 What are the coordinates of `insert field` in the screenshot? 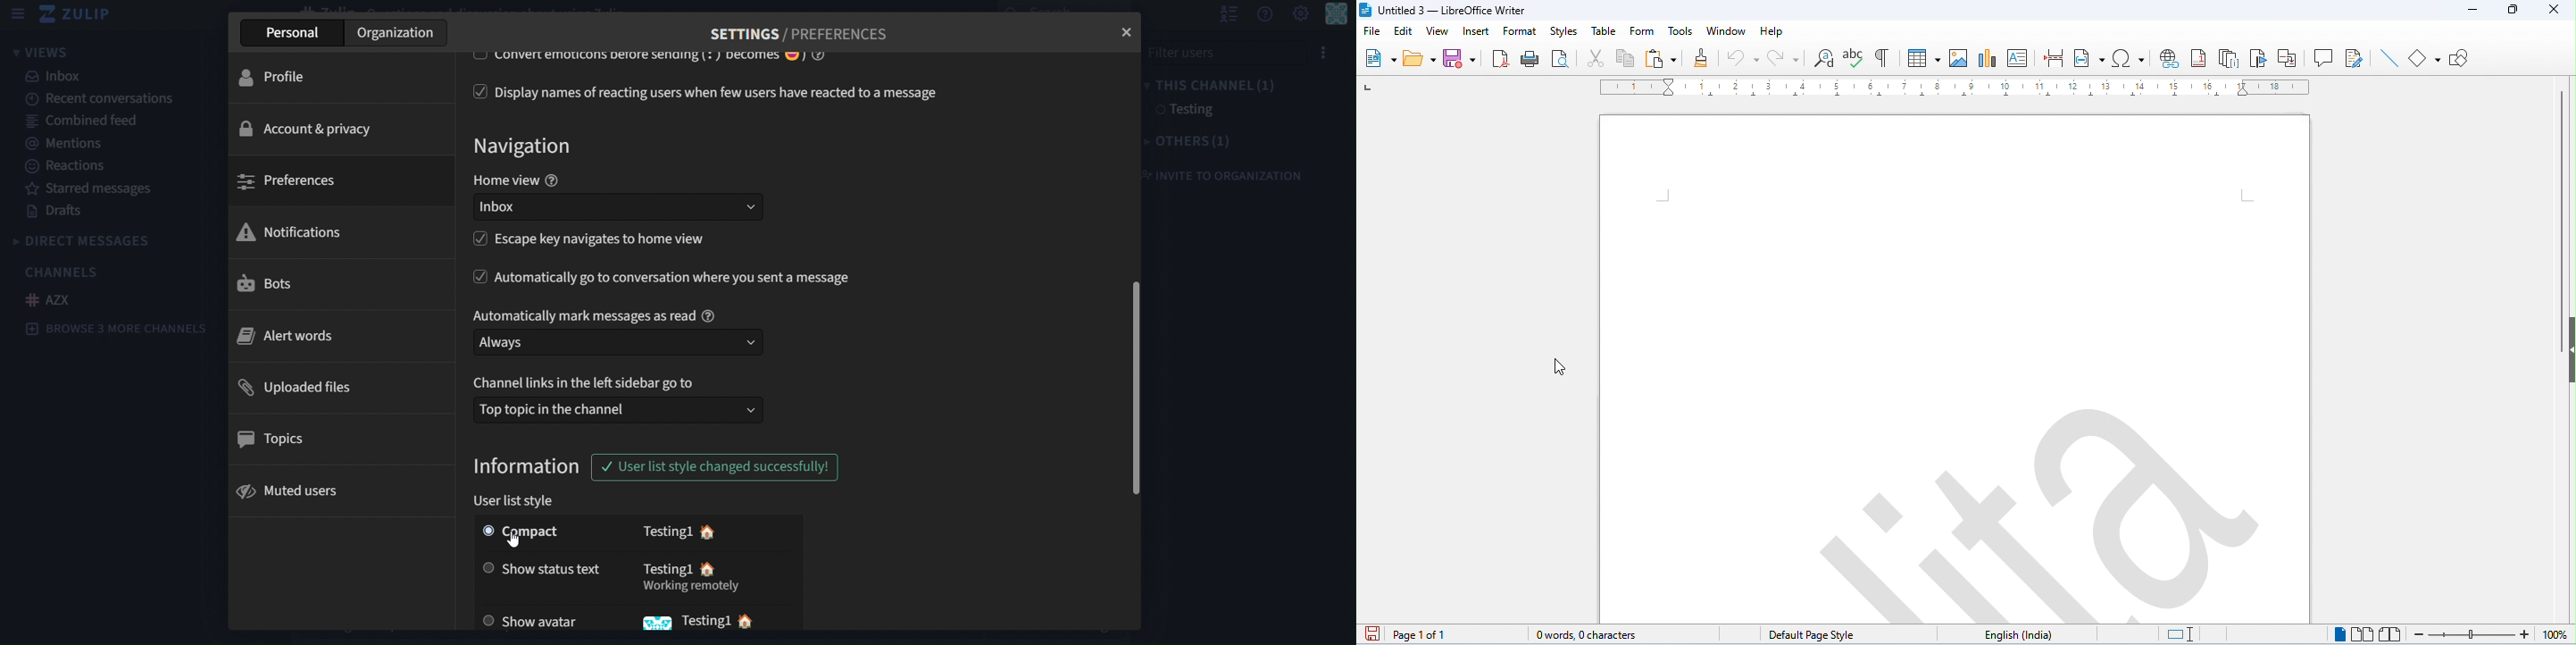 It's located at (2090, 57).